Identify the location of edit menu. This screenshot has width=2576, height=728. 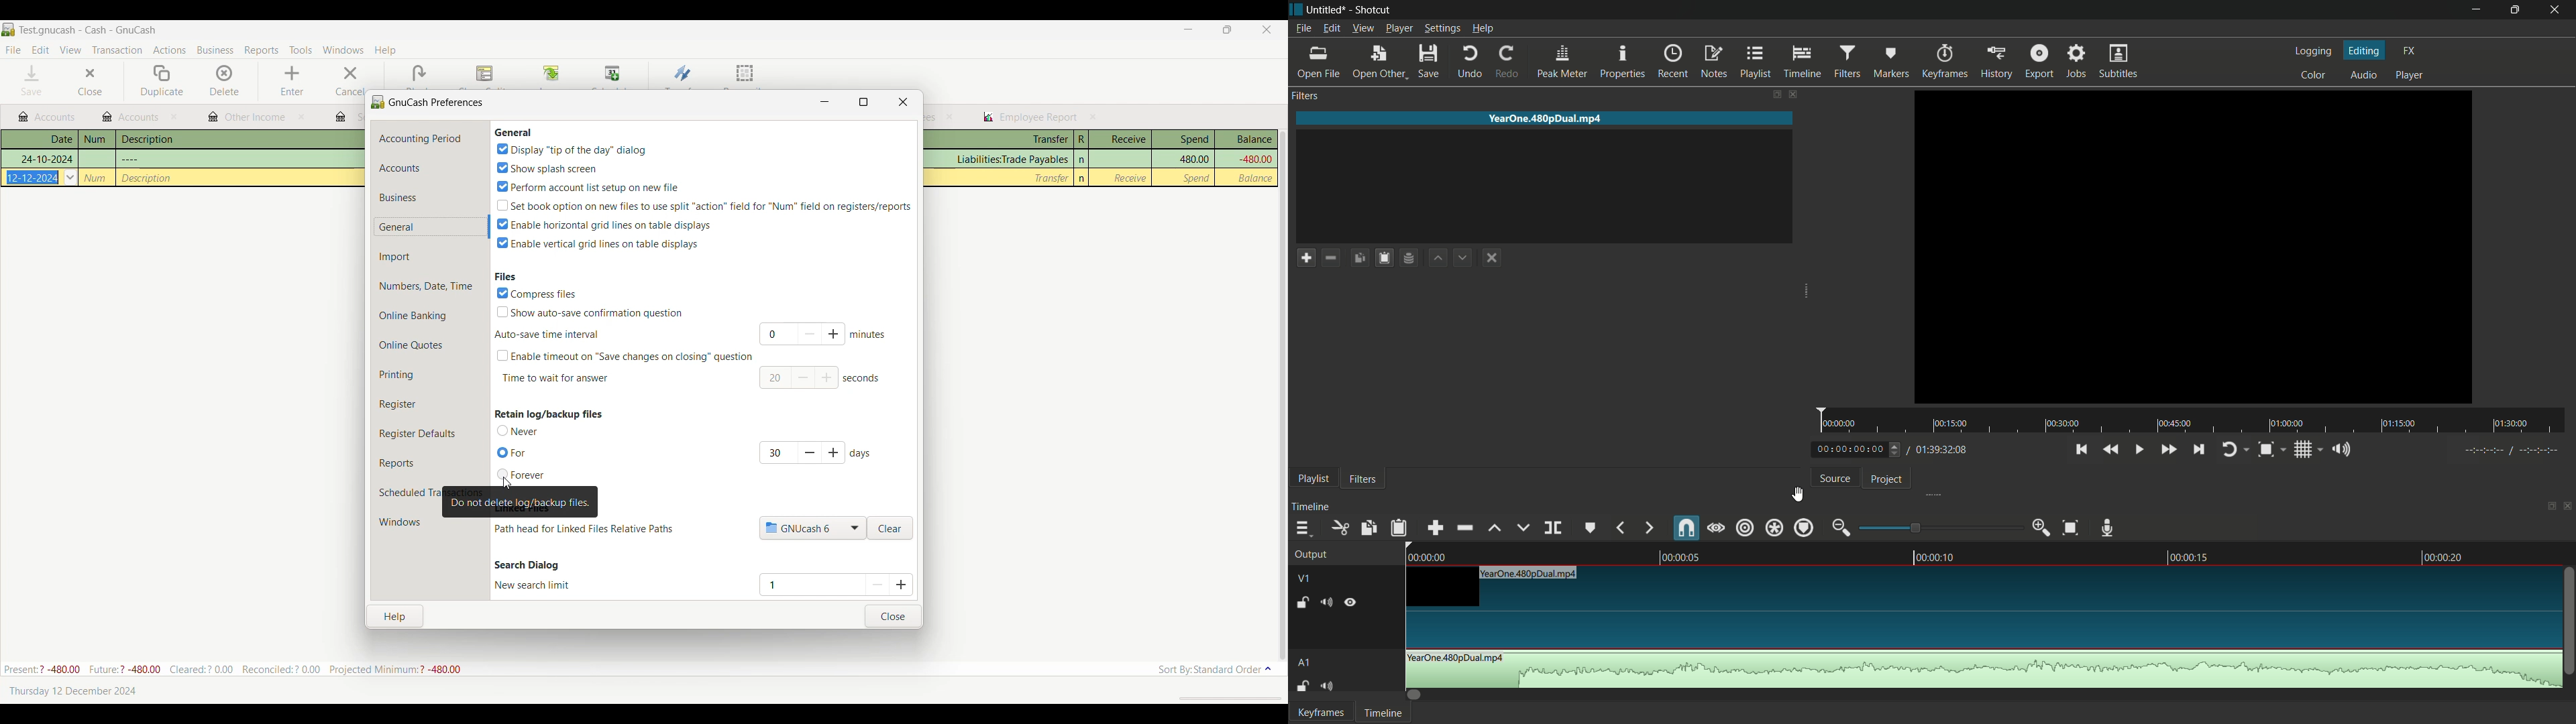
(1331, 28).